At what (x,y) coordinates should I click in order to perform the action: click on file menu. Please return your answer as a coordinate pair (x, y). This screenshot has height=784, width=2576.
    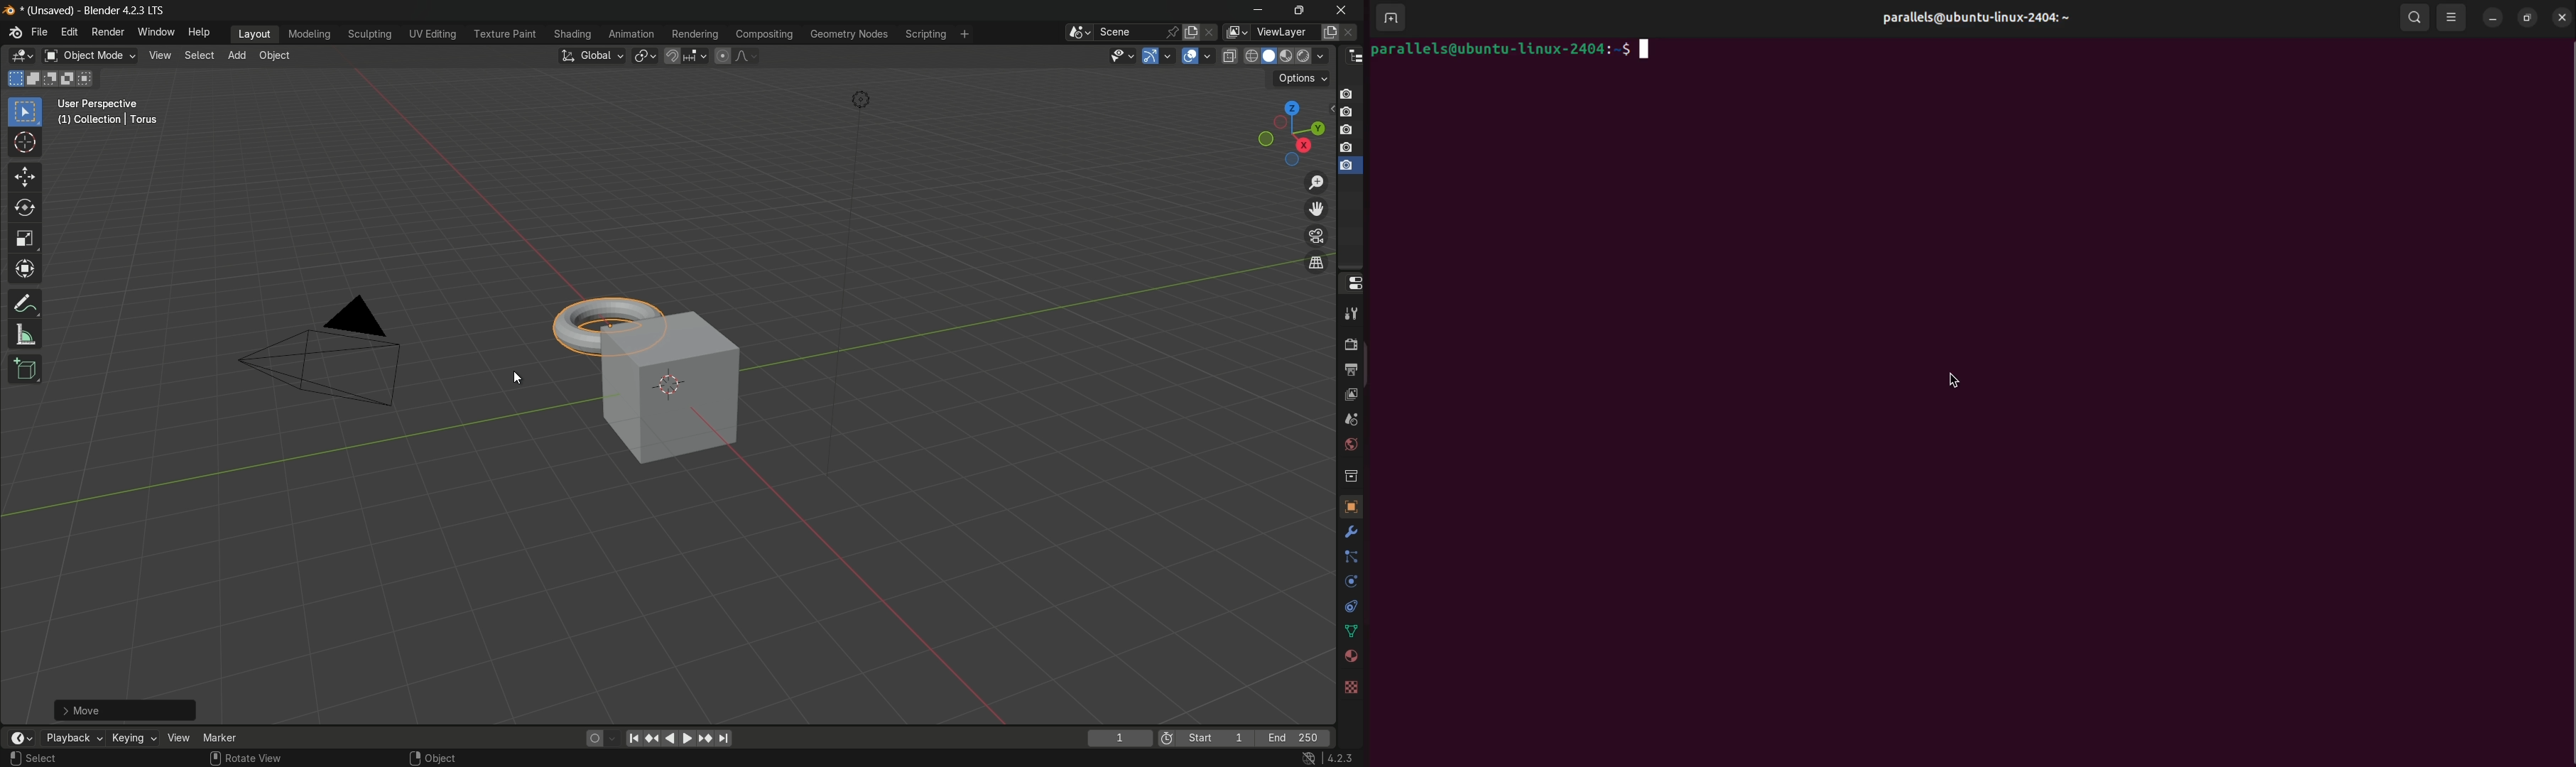
    Looking at the image, I should click on (40, 32).